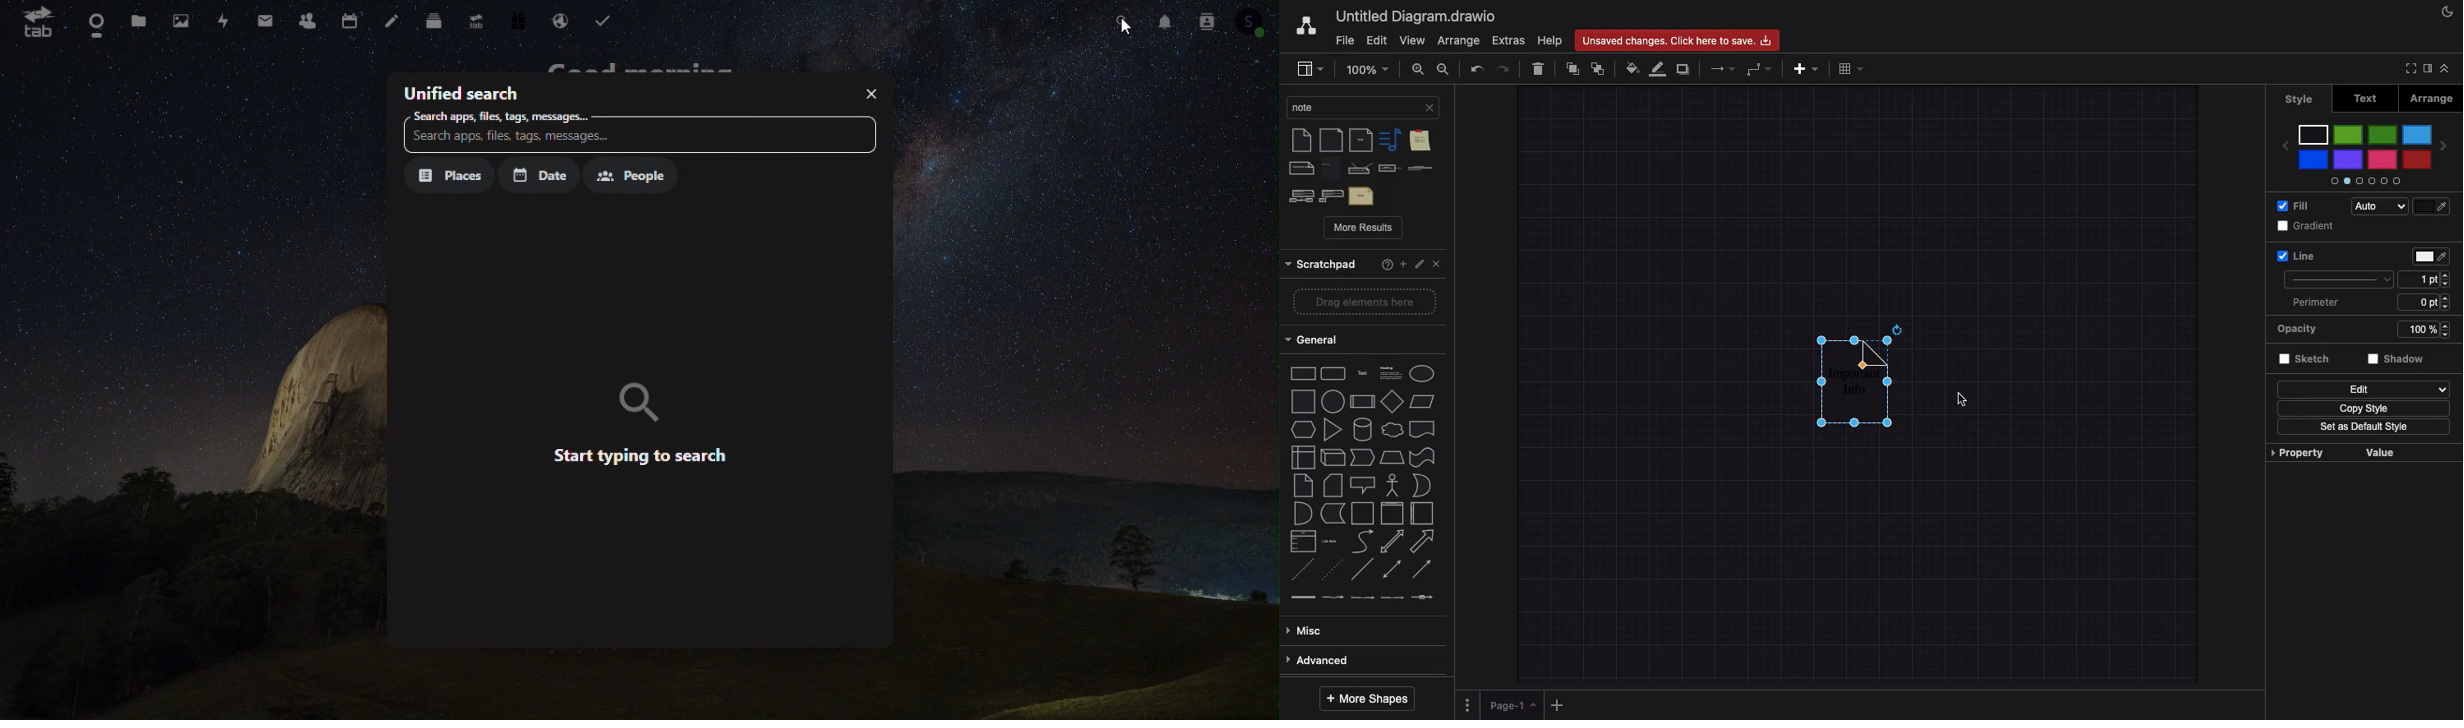 Image resolution: width=2464 pixels, height=728 pixels. I want to click on Calendar, so click(349, 18).